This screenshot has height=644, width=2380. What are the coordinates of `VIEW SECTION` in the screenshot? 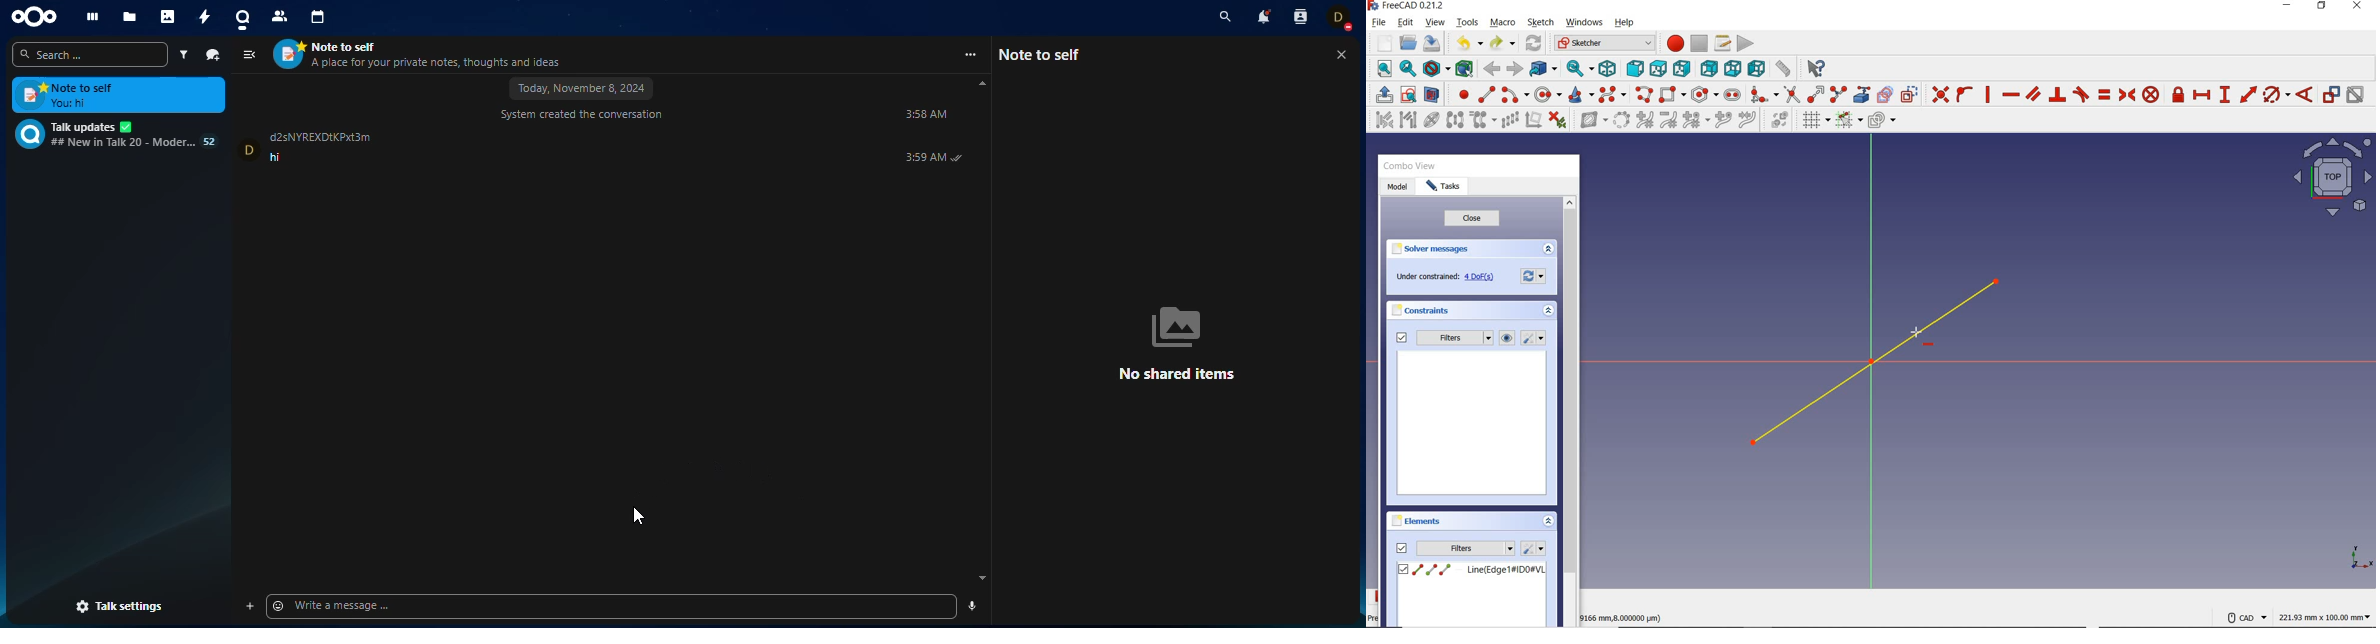 It's located at (1432, 94).